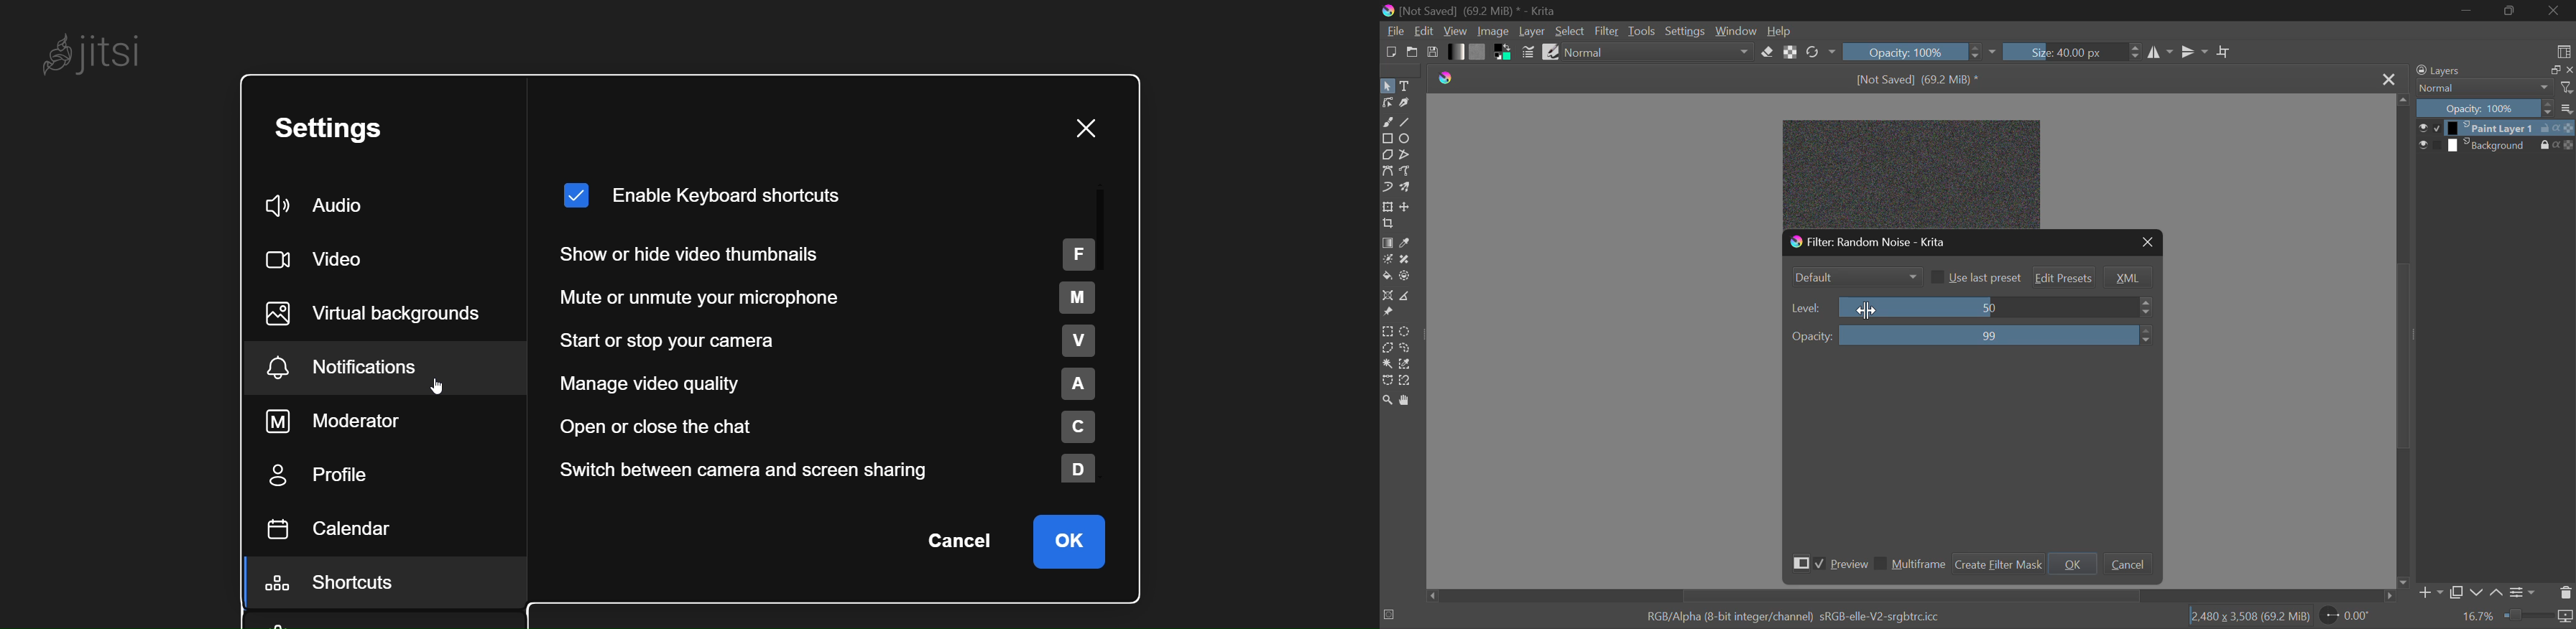  What do you see at coordinates (1388, 331) in the screenshot?
I see `Rectangular Selection` at bounding box center [1388, 331].